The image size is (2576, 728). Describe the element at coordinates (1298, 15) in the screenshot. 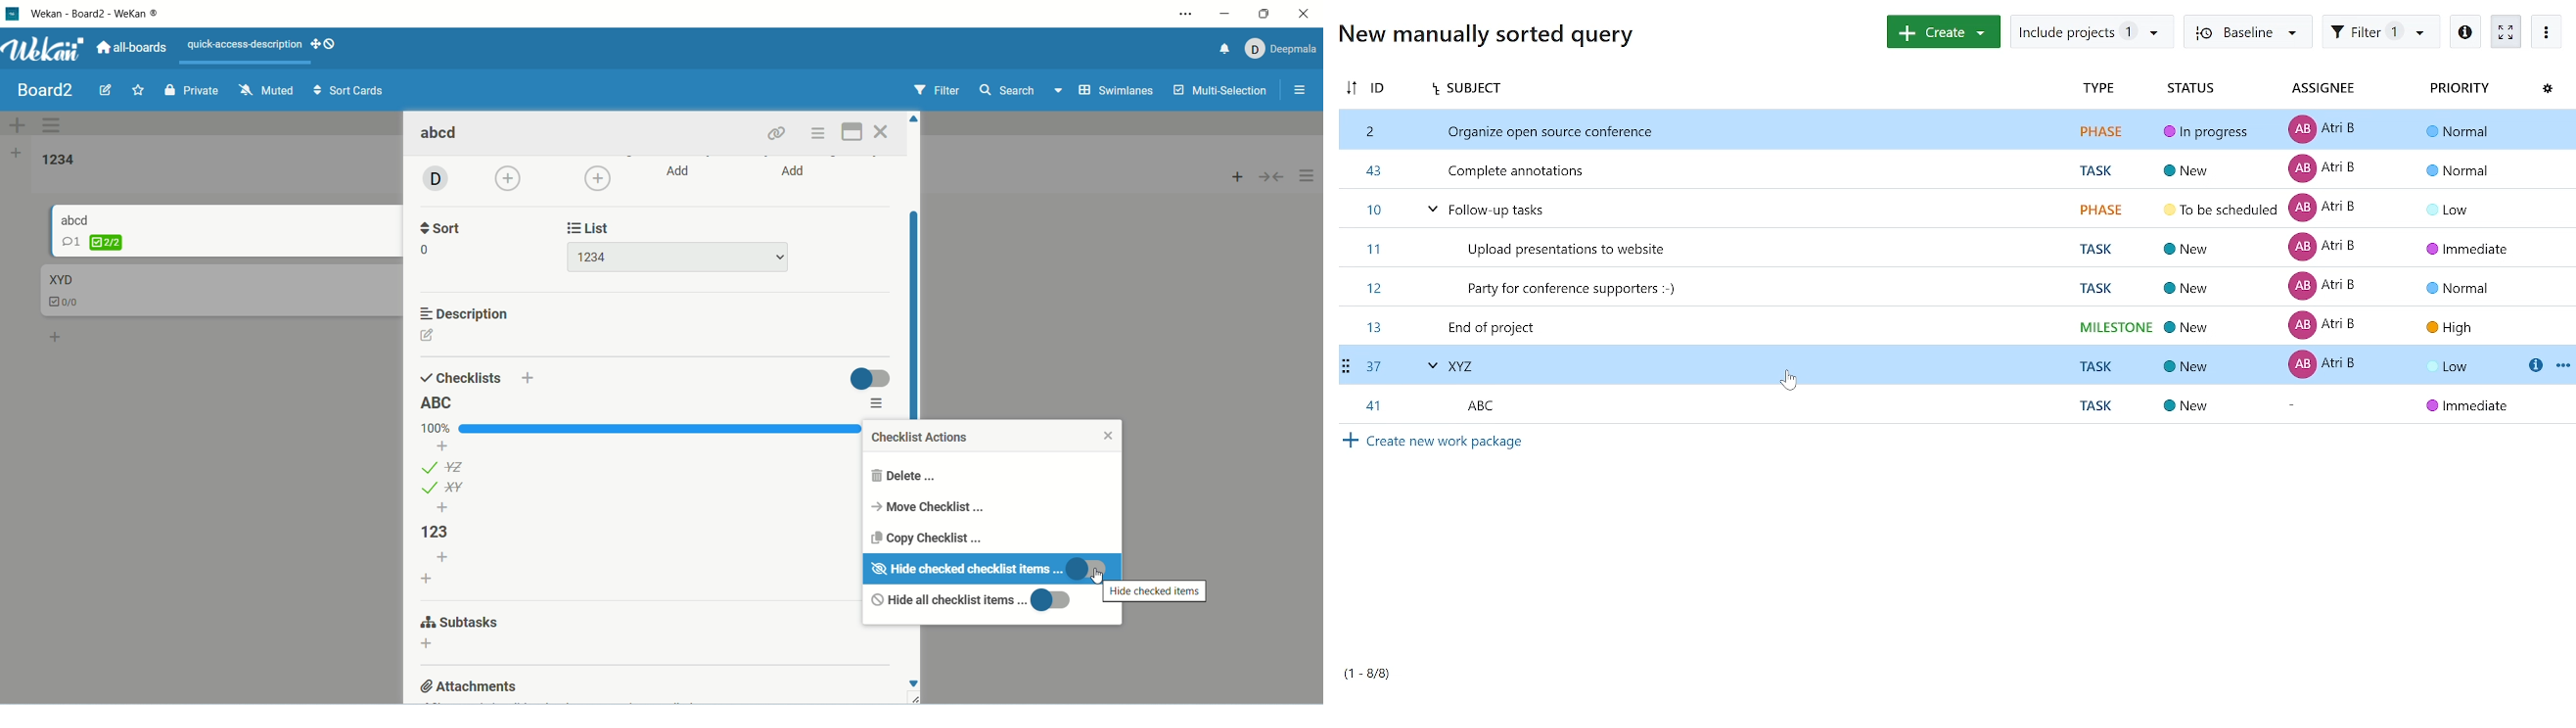

I see `close` at that location.